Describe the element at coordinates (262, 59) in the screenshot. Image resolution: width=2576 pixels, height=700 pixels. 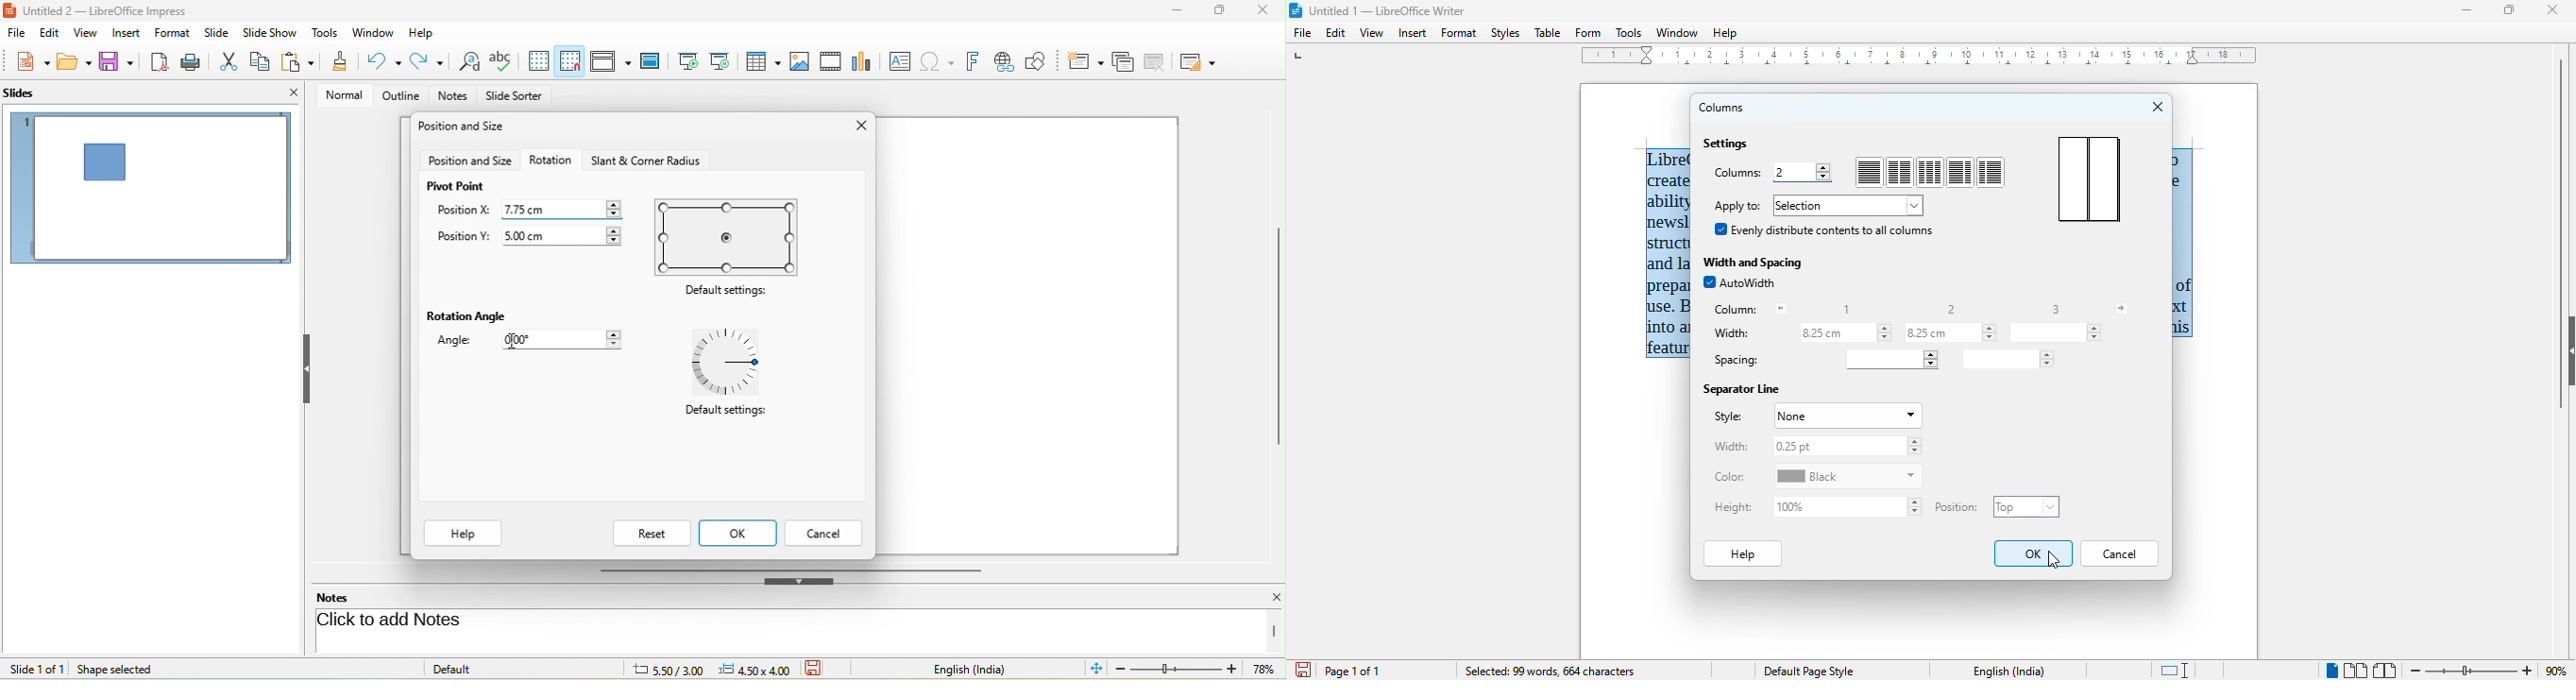
I see `copy` at that location.